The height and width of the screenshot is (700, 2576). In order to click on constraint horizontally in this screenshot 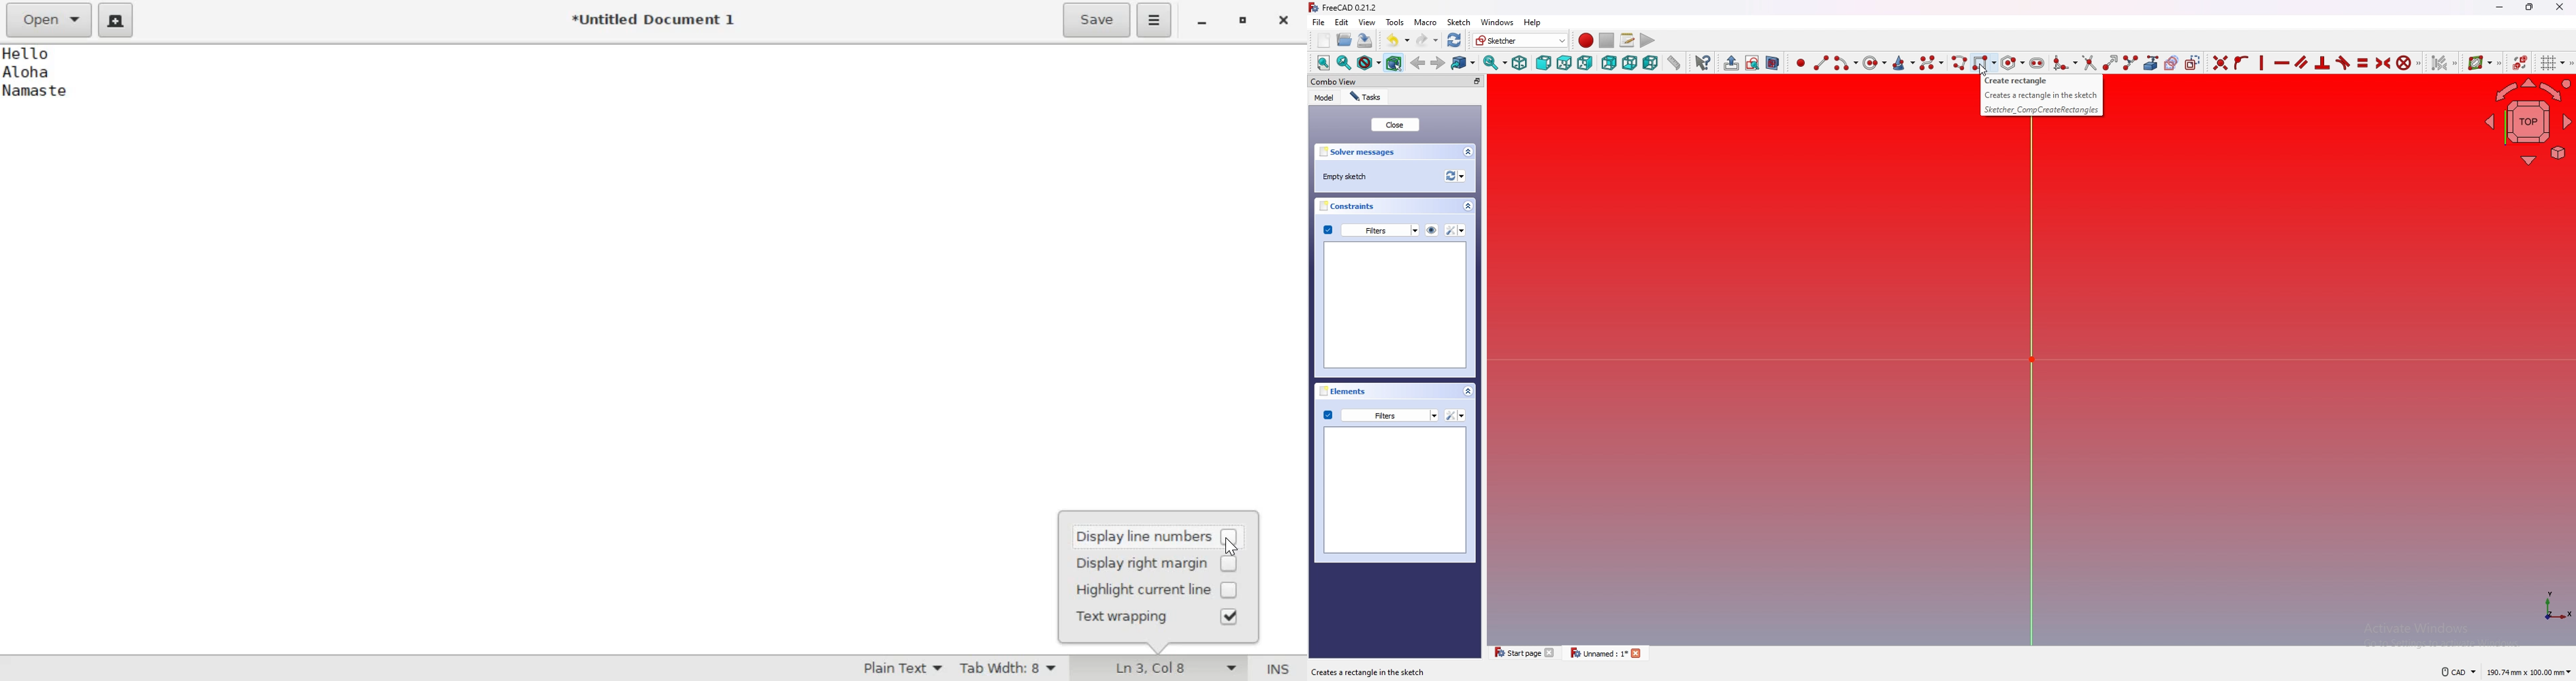, I will do `click(2262, 62)`.